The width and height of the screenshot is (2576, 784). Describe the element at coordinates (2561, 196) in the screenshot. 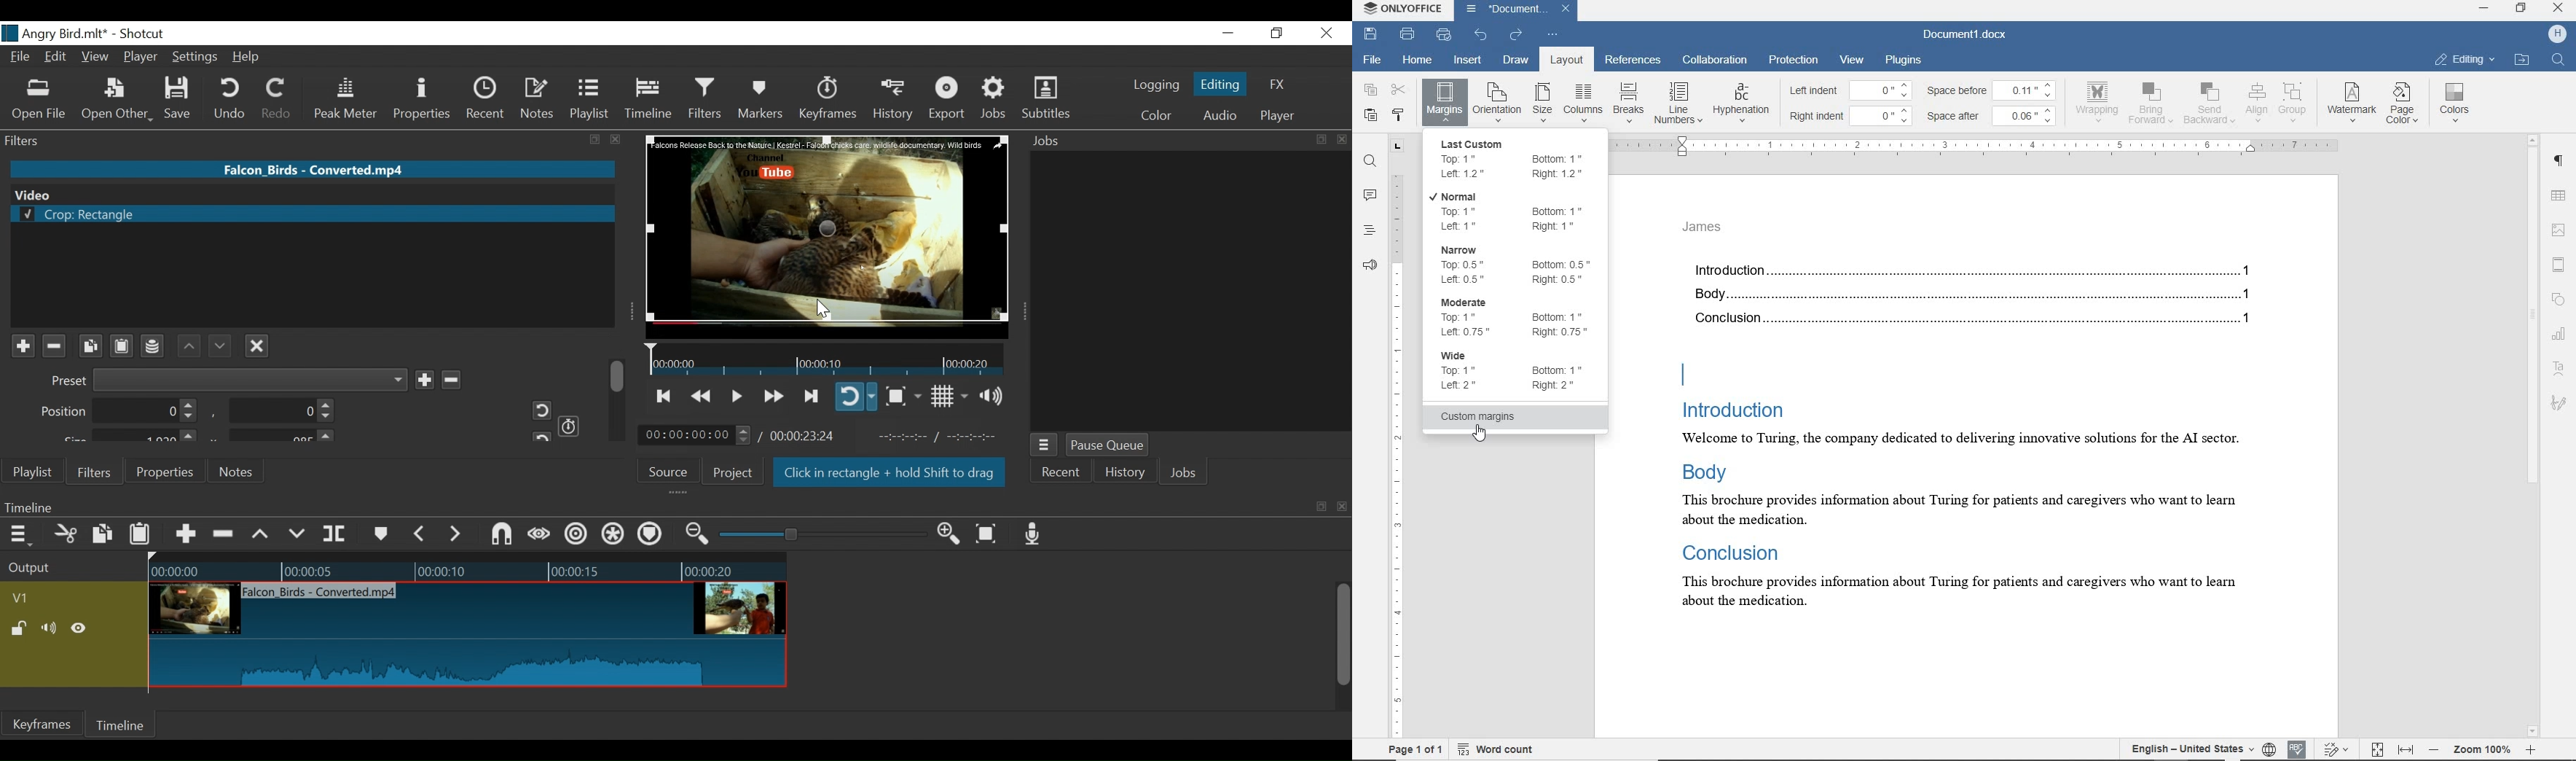

I see `table` at that location.